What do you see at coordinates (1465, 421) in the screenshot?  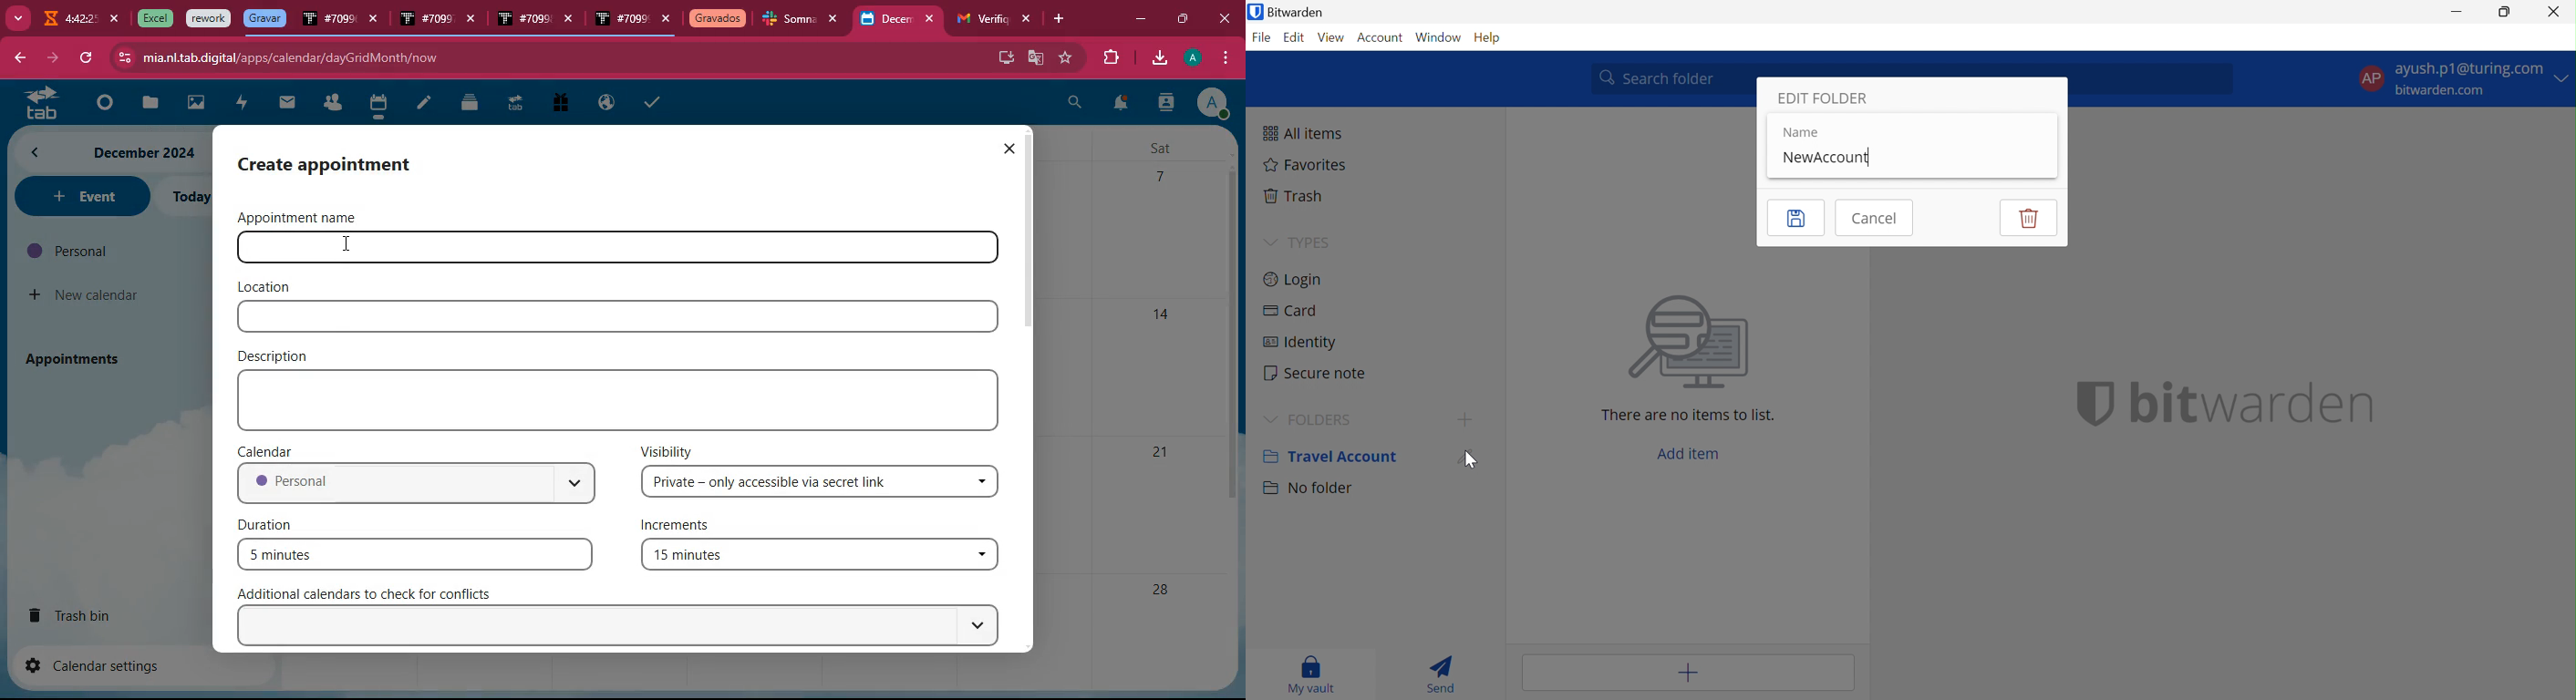 I see `Add Folder` at bounding box center [1465, 421].